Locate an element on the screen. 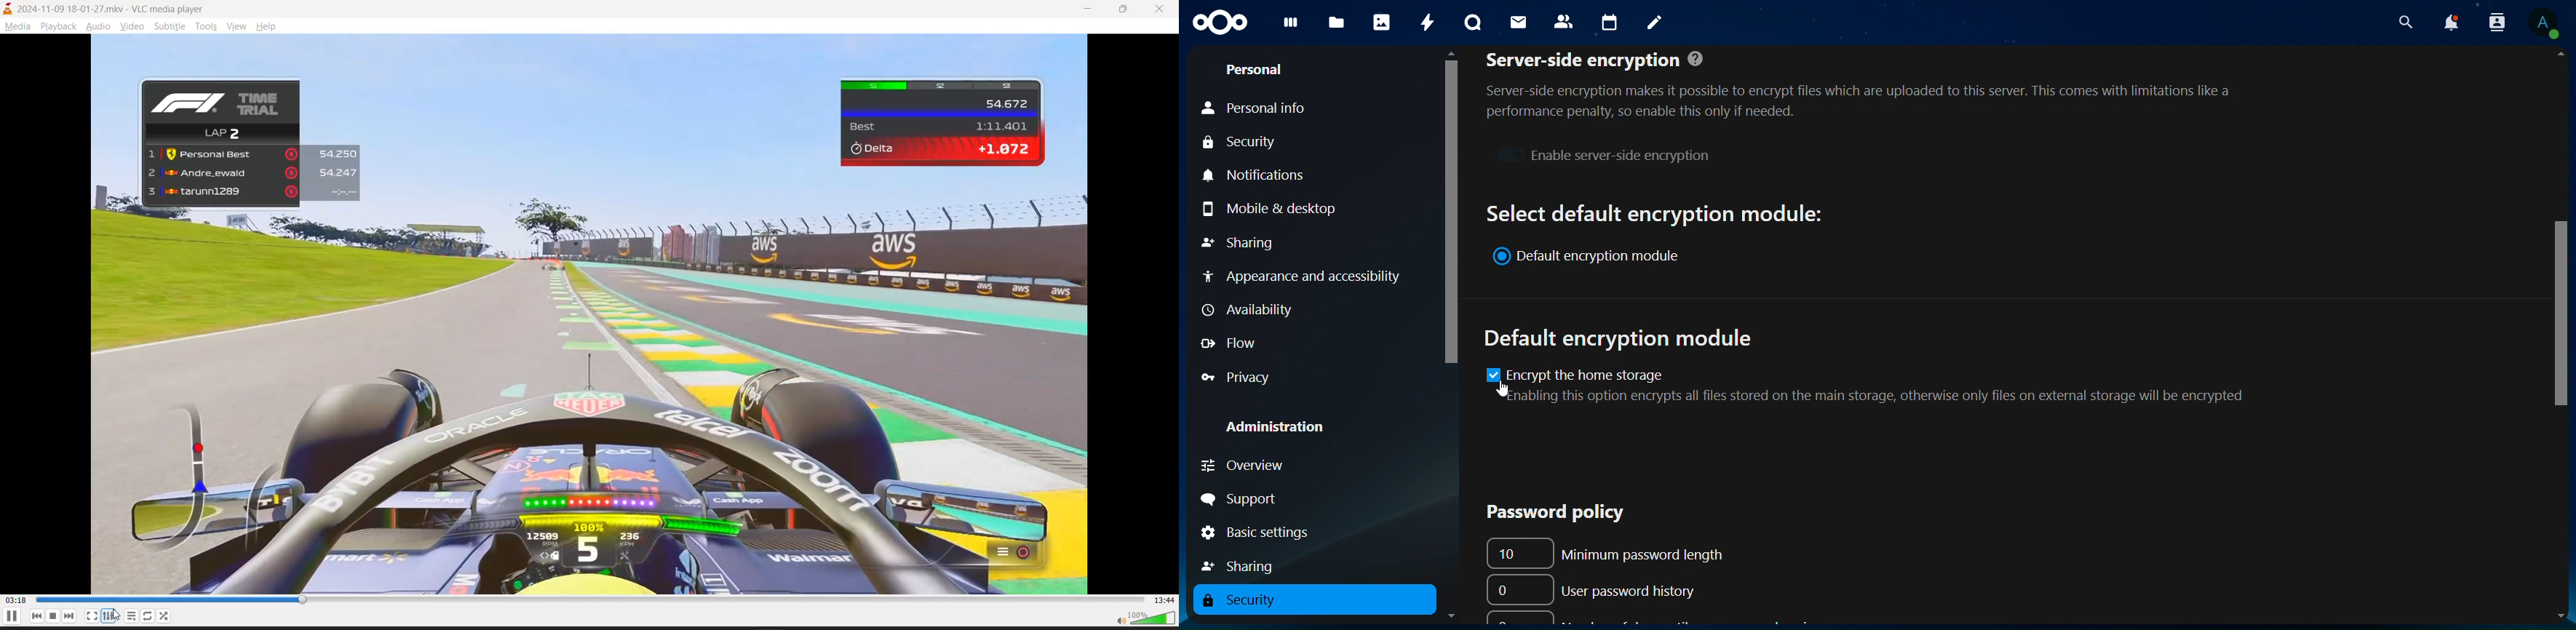 The height and width of the screenshot is (644, 2576). default encryption module is located at coordinates (1623, 339).